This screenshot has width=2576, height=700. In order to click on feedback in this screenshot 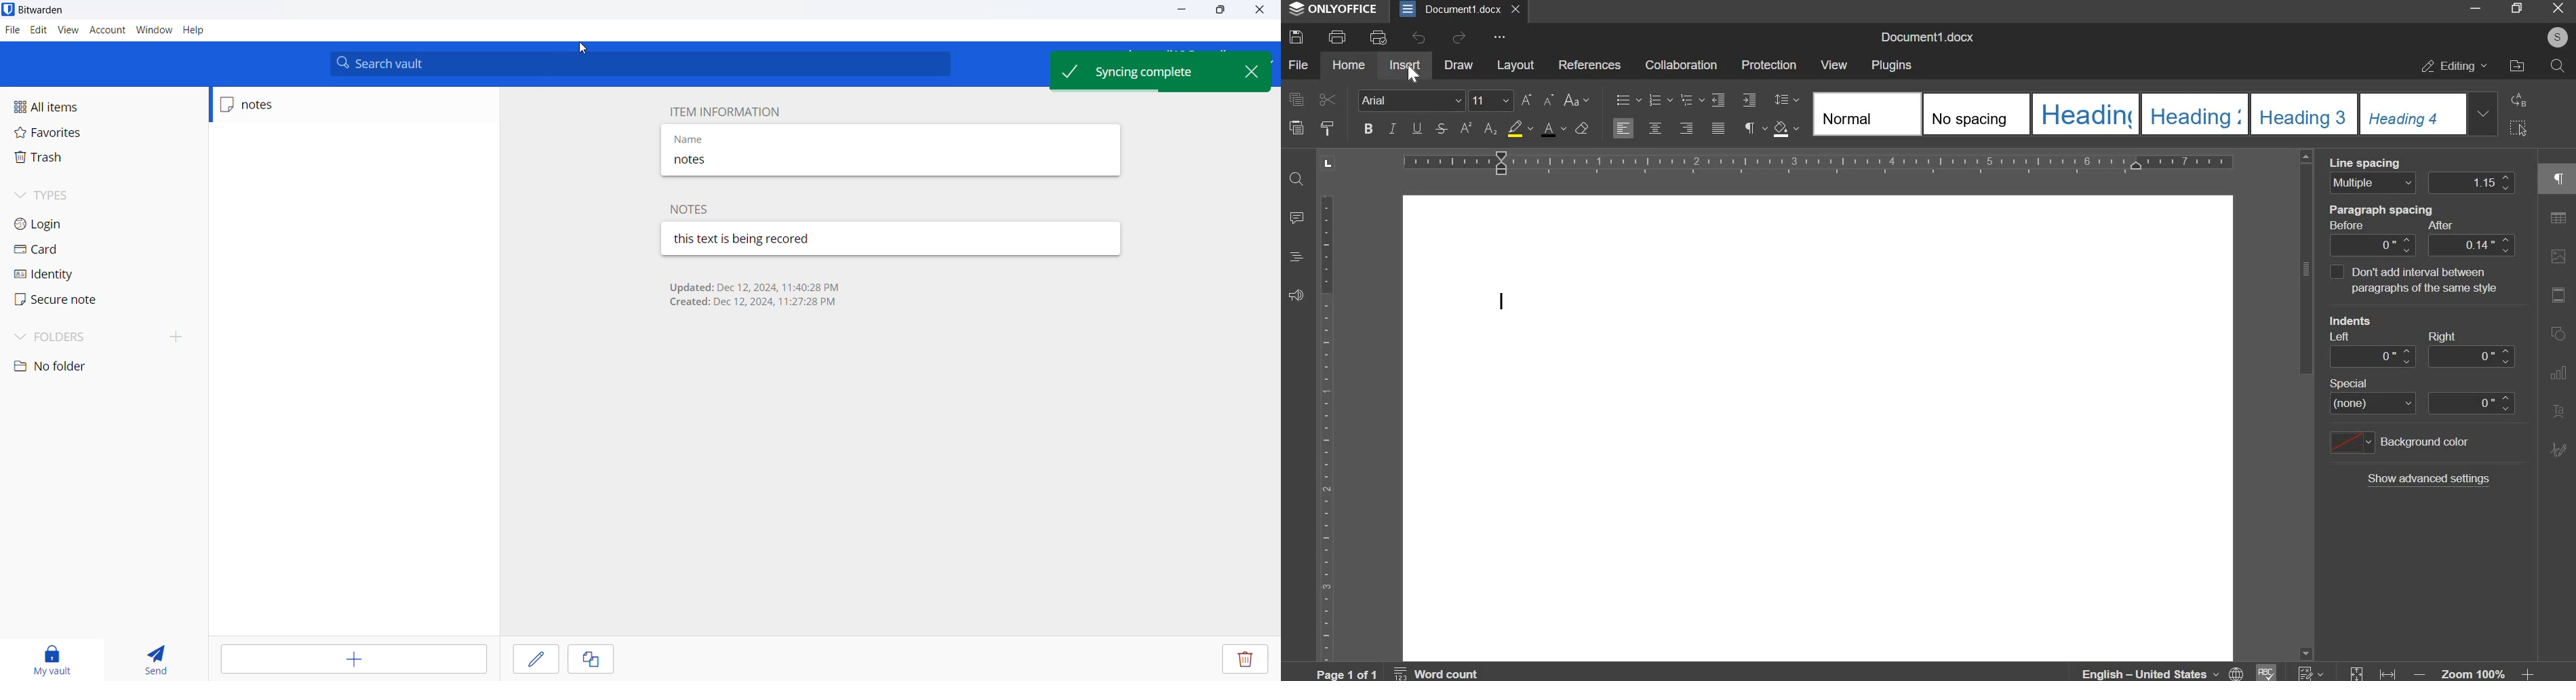, I will do `click(1296, 294)`.